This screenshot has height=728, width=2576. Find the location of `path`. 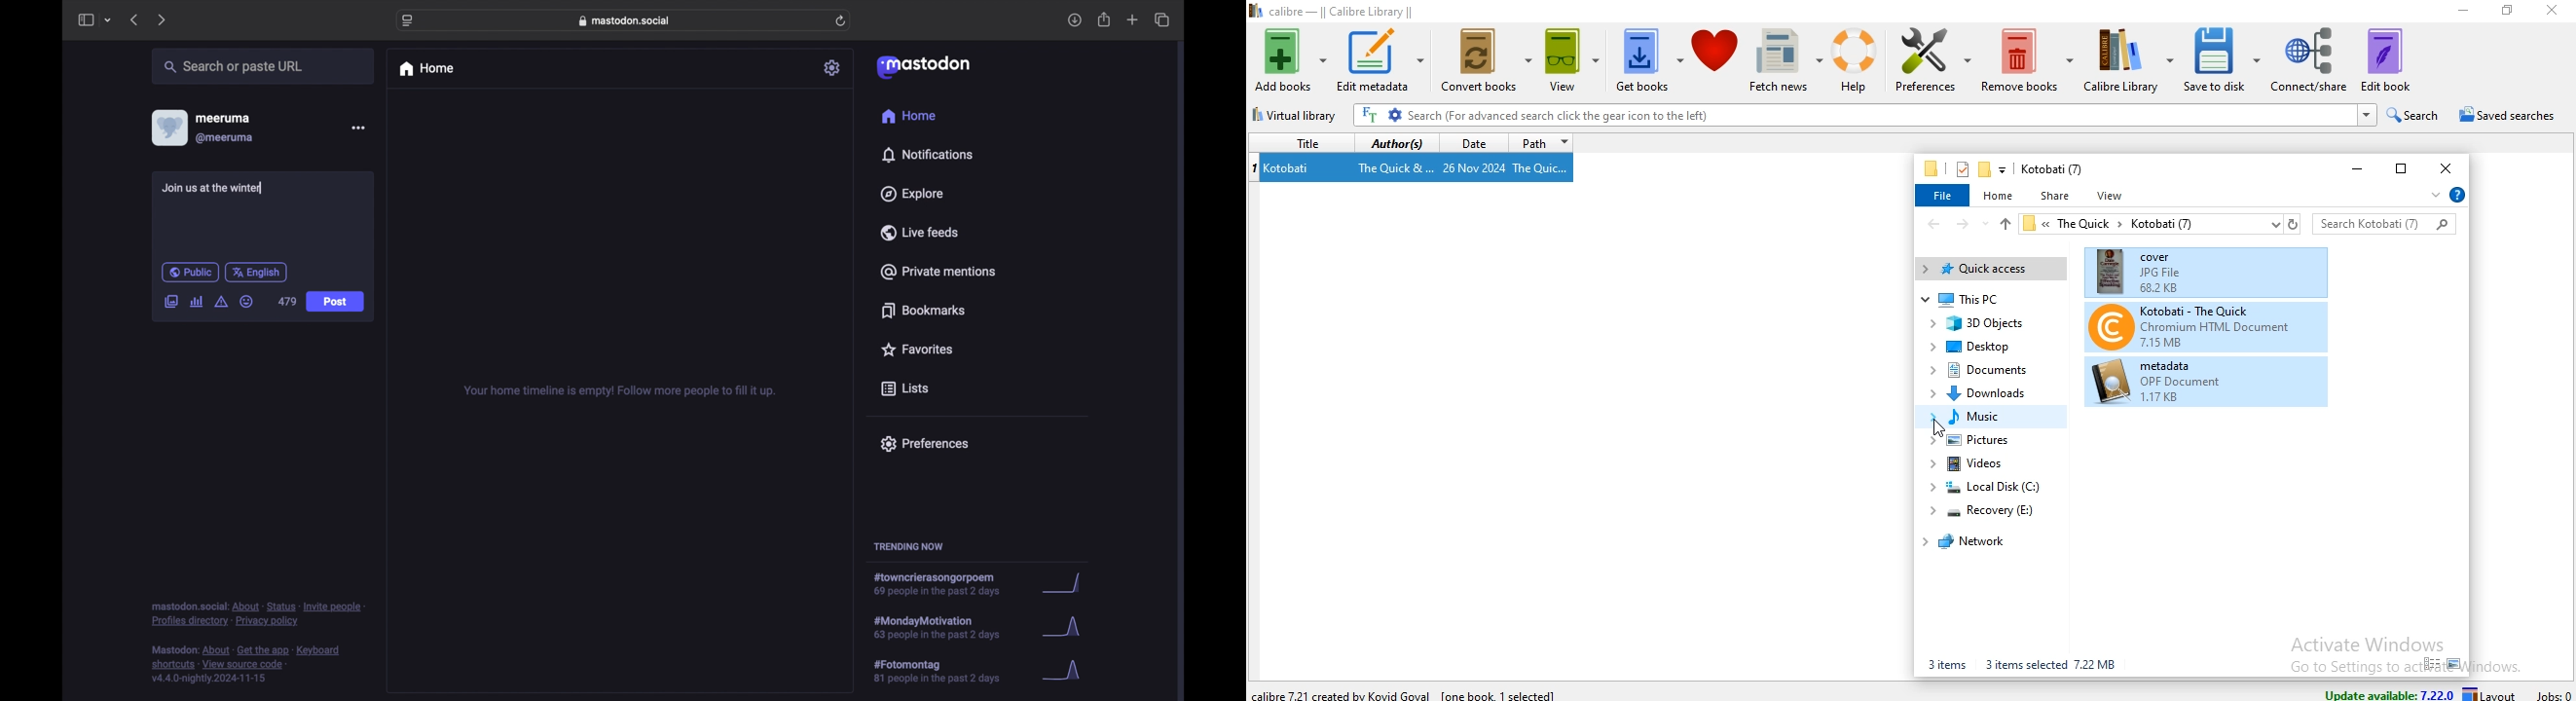

path is located at coordinates (1541, 143).